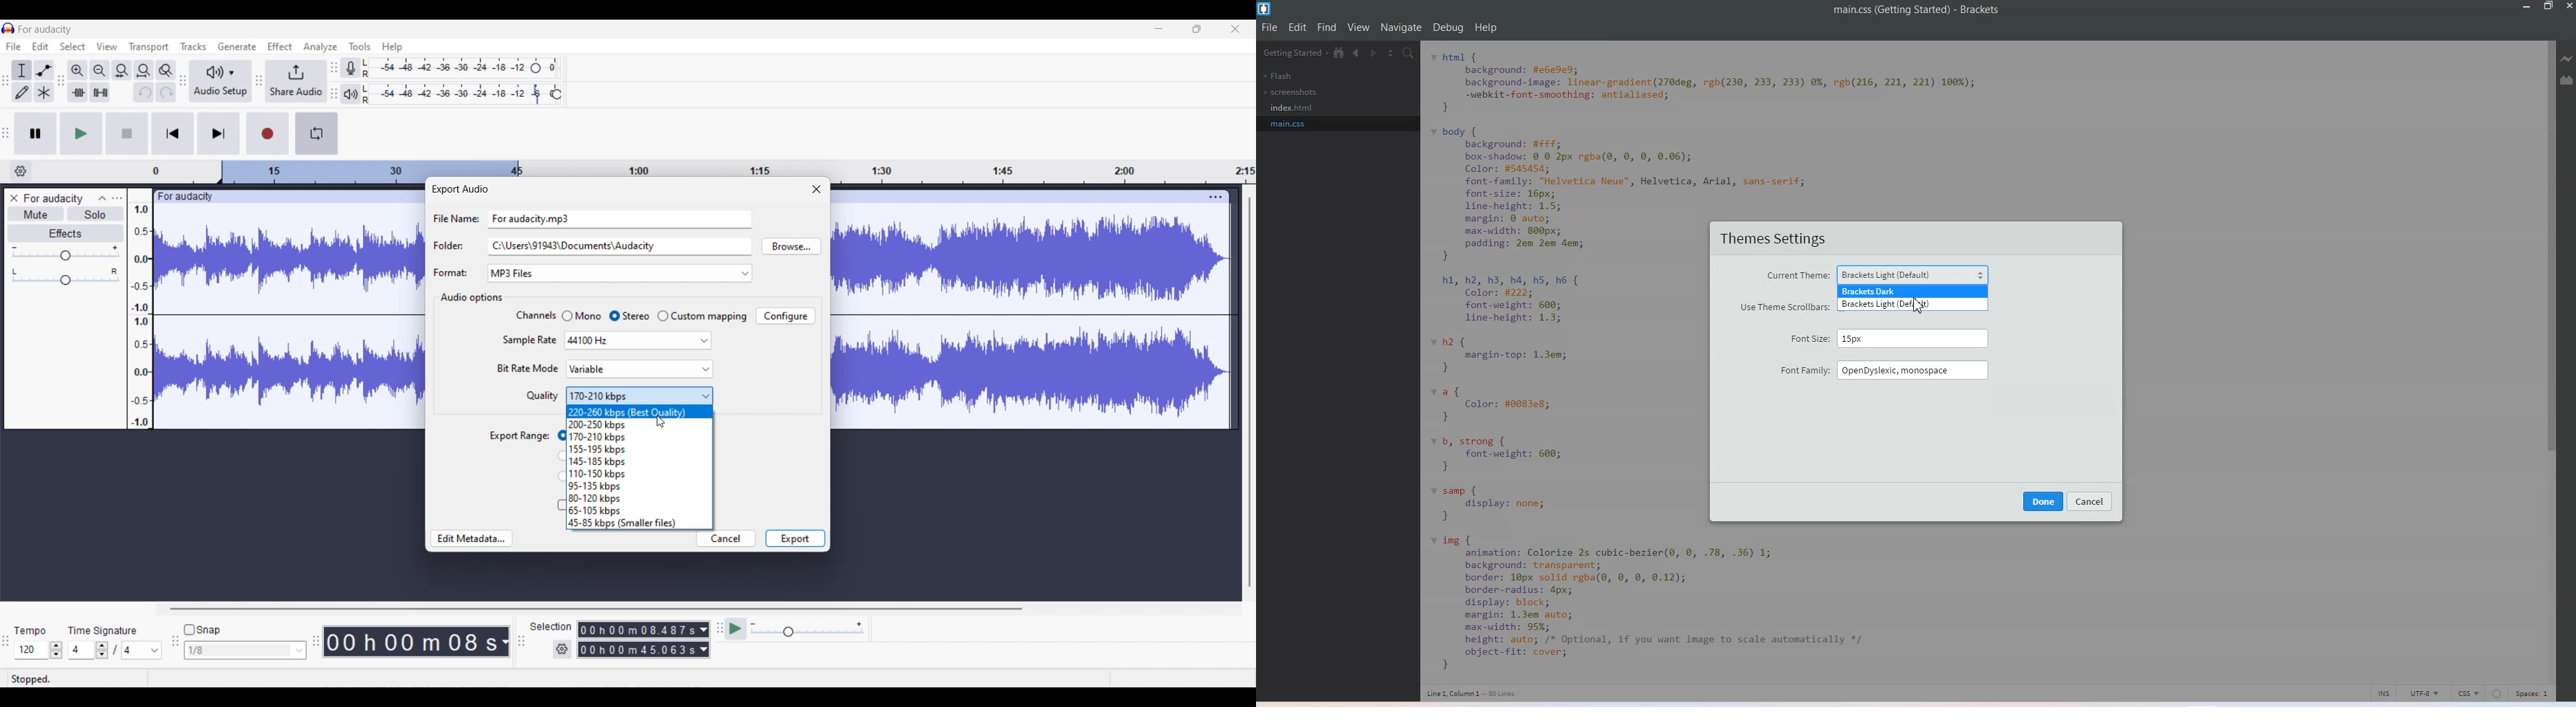 Image resolution: width=2576 pixels, height=728 pixels. Describe the element at coordinates (166, 92) in the screenshot. I see `Redo` at that location.